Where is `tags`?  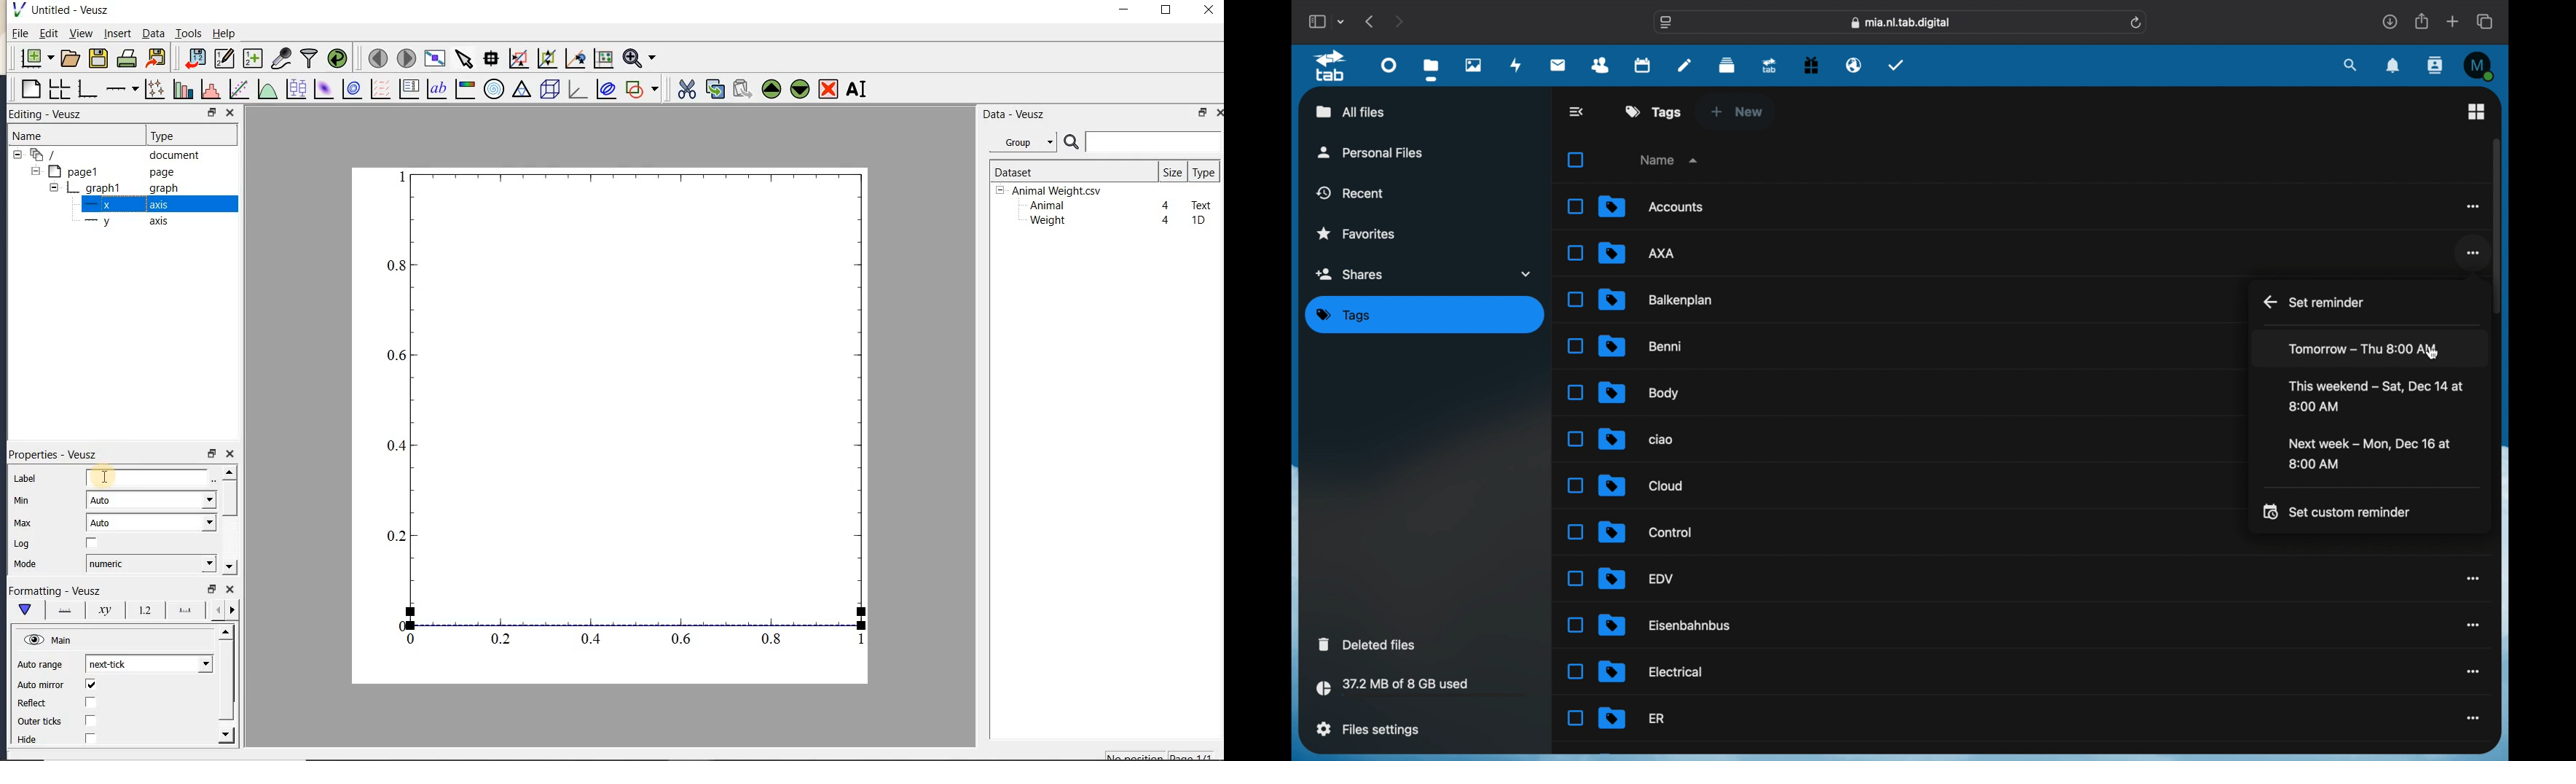 tags is located at coordinates (1653, 111).